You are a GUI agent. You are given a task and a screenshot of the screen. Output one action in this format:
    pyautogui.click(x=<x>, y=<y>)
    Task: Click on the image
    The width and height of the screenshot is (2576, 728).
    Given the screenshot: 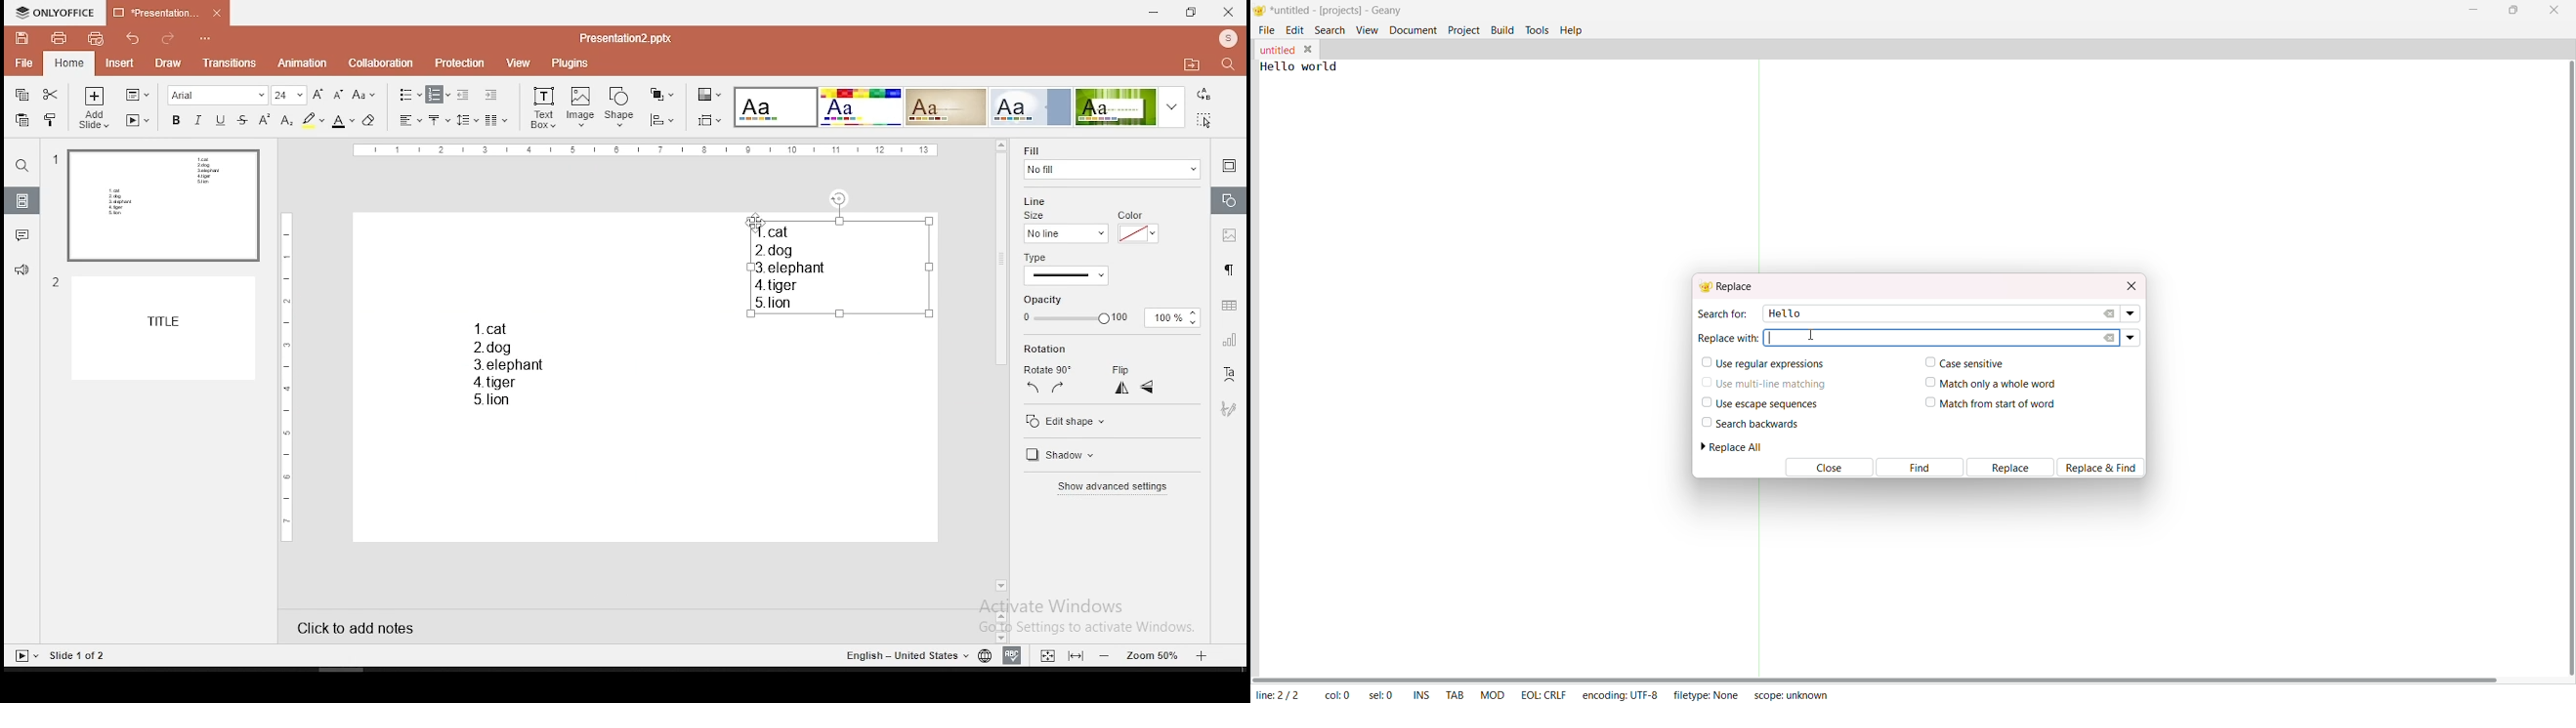 What is the action you would take?
    pyautogui.click(x=581, y=107)
    